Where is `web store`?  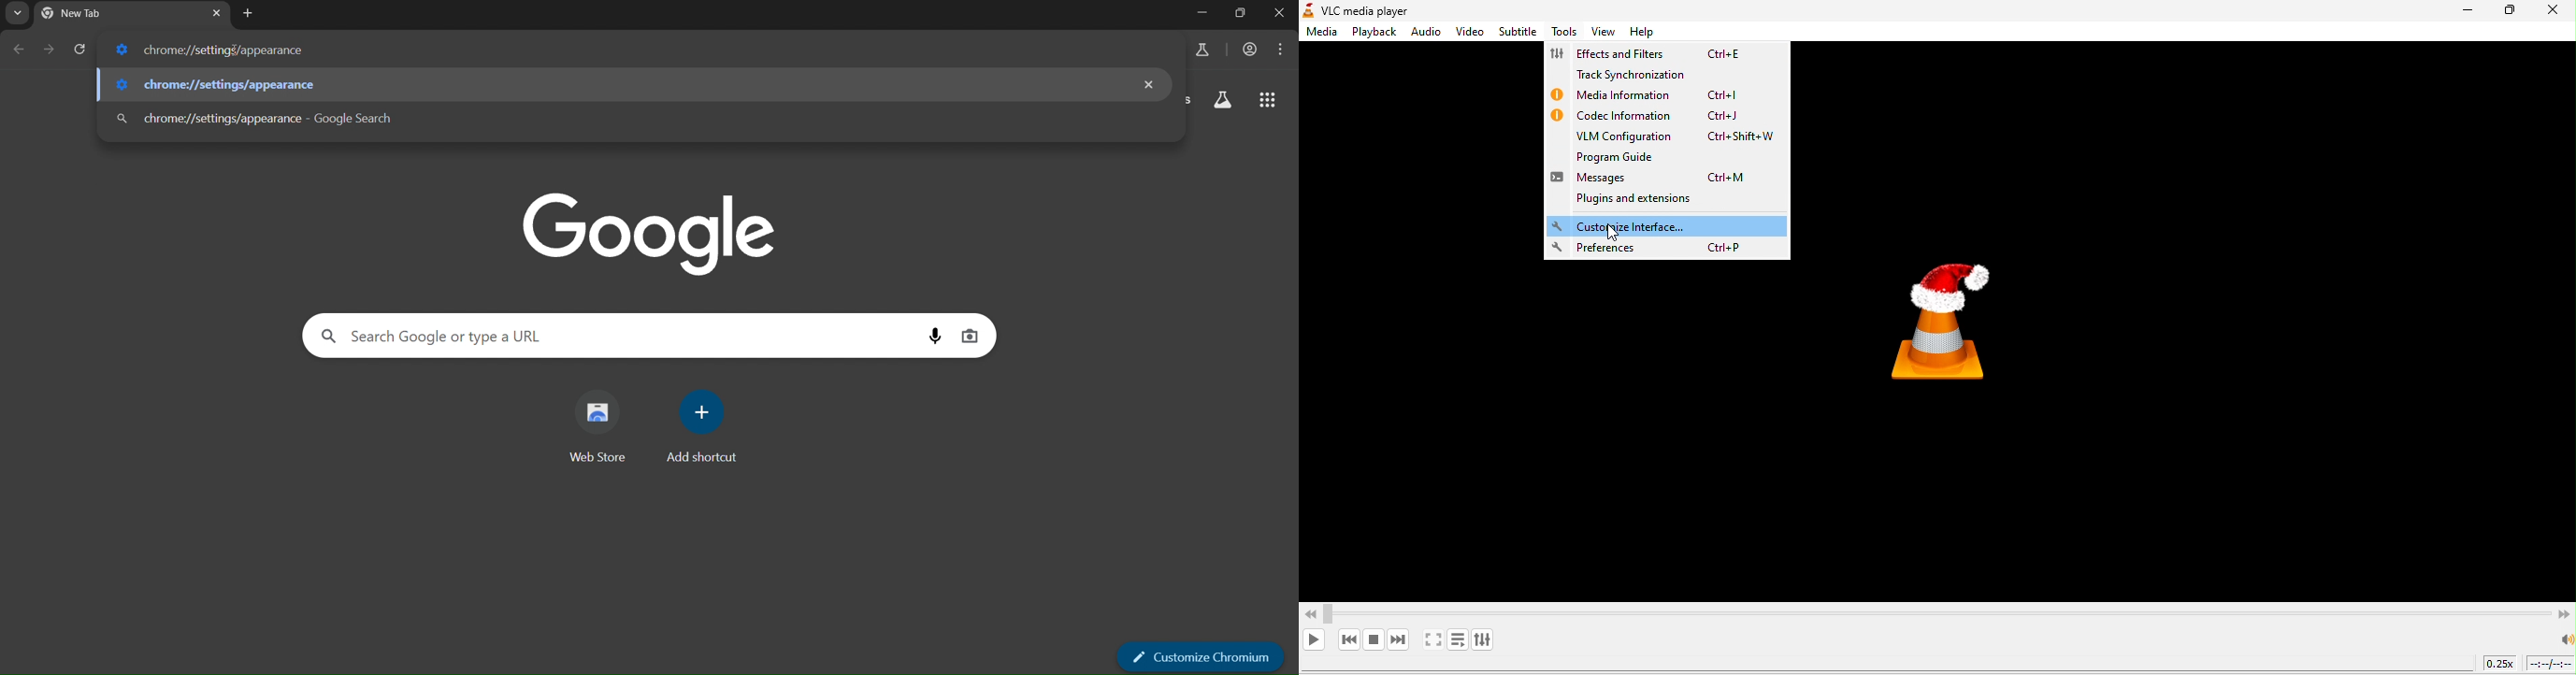 web store is located at coordinates (600, 425).